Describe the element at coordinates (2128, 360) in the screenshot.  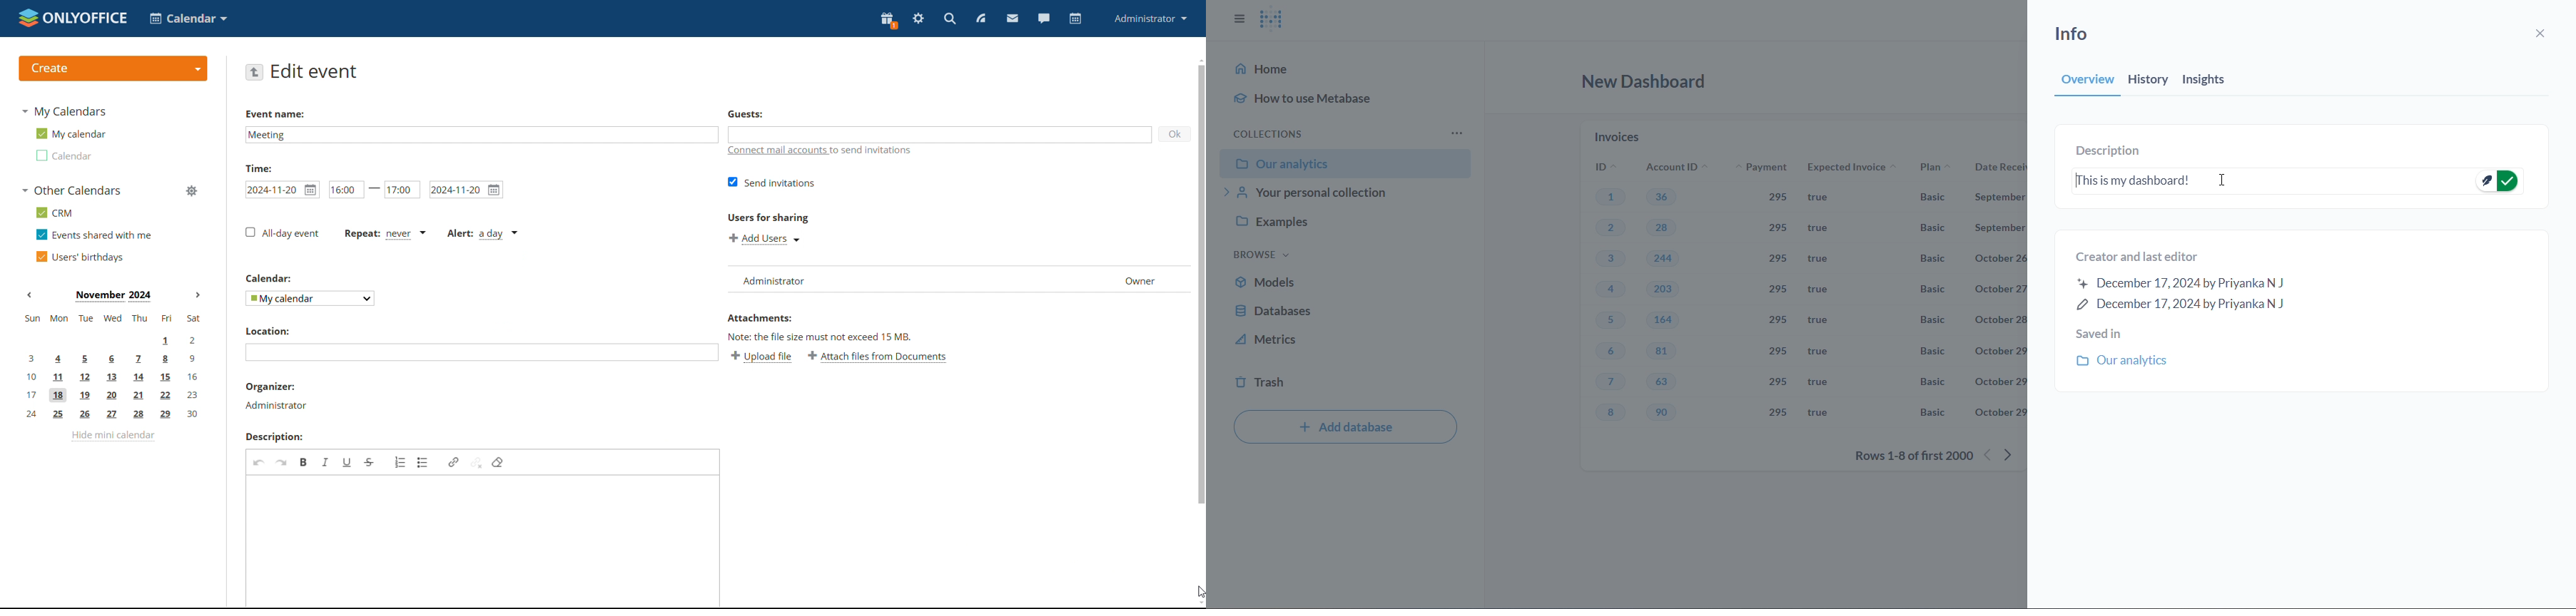
I see `our analytics` at that location.